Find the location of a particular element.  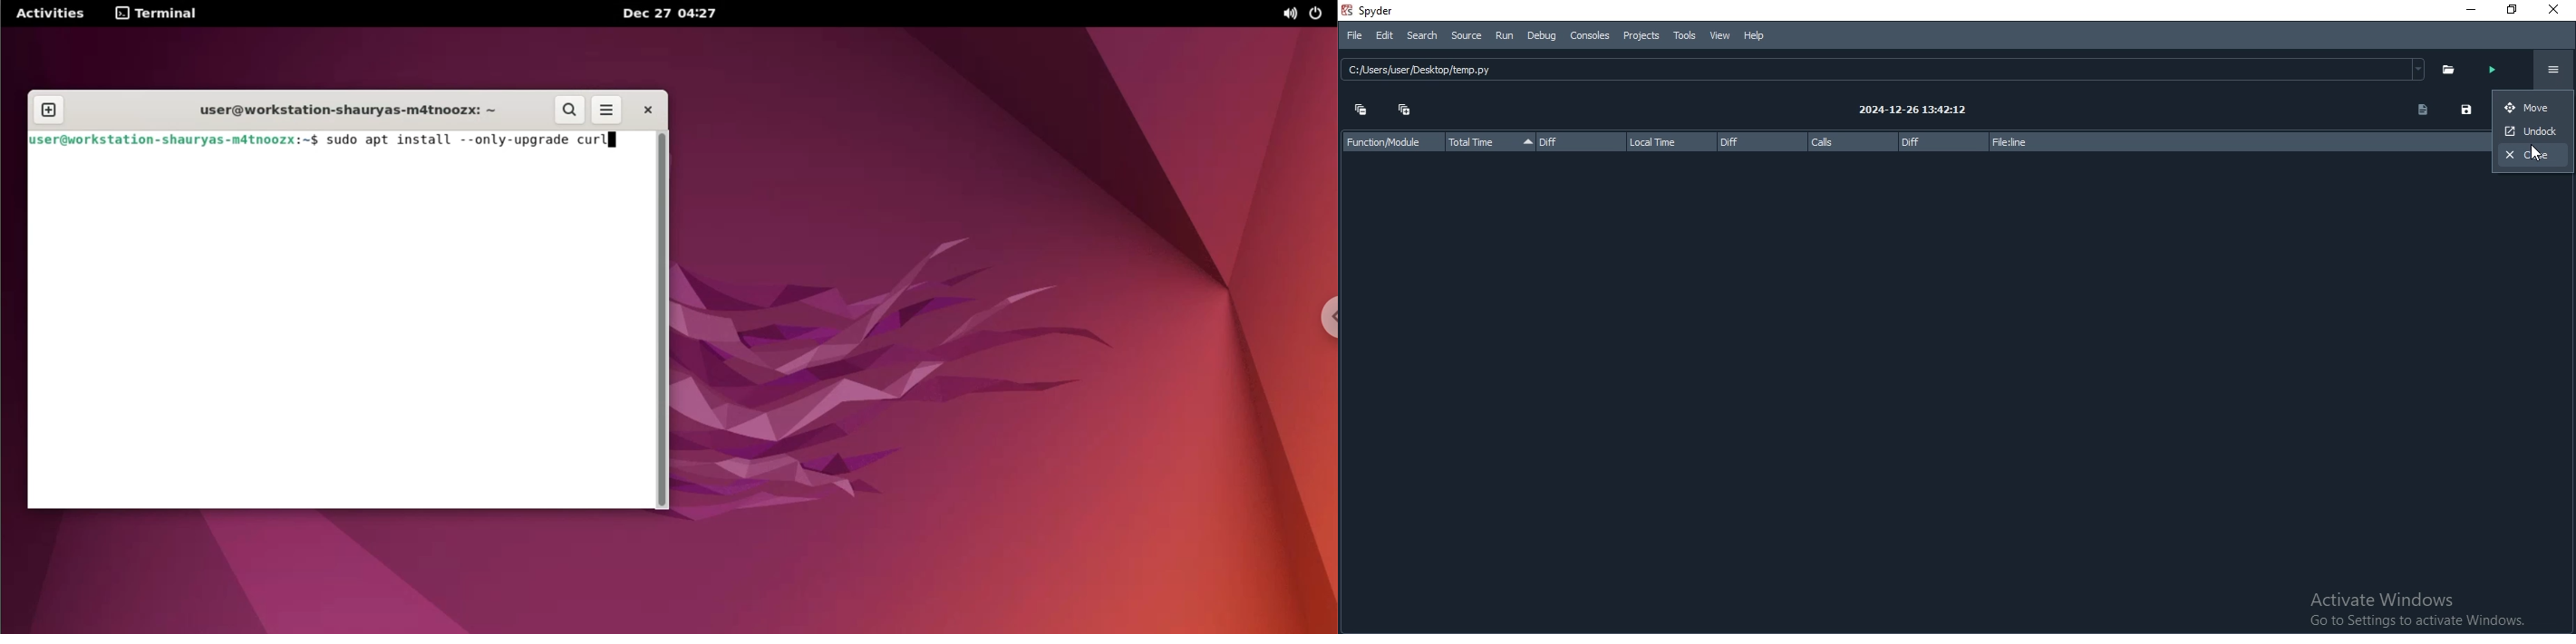

diff is located at coordinates (1942, 142).